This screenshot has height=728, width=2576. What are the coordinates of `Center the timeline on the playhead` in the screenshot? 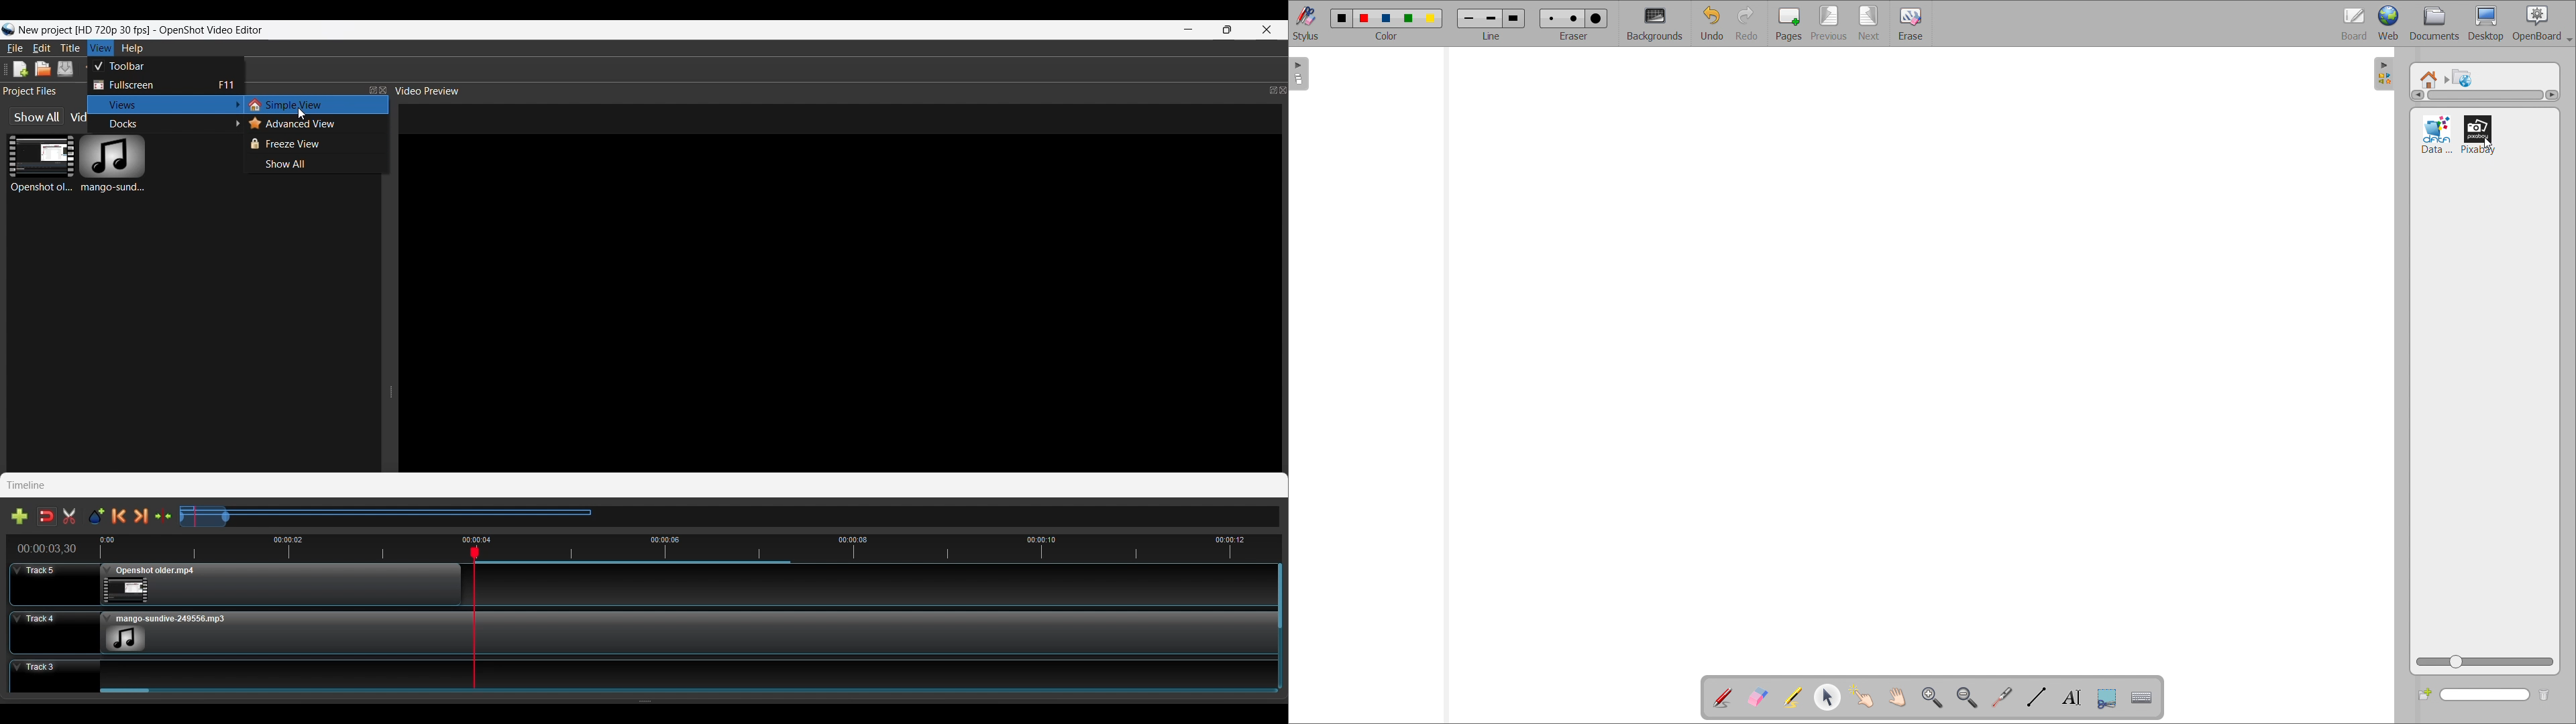 It's located at (164, 516).